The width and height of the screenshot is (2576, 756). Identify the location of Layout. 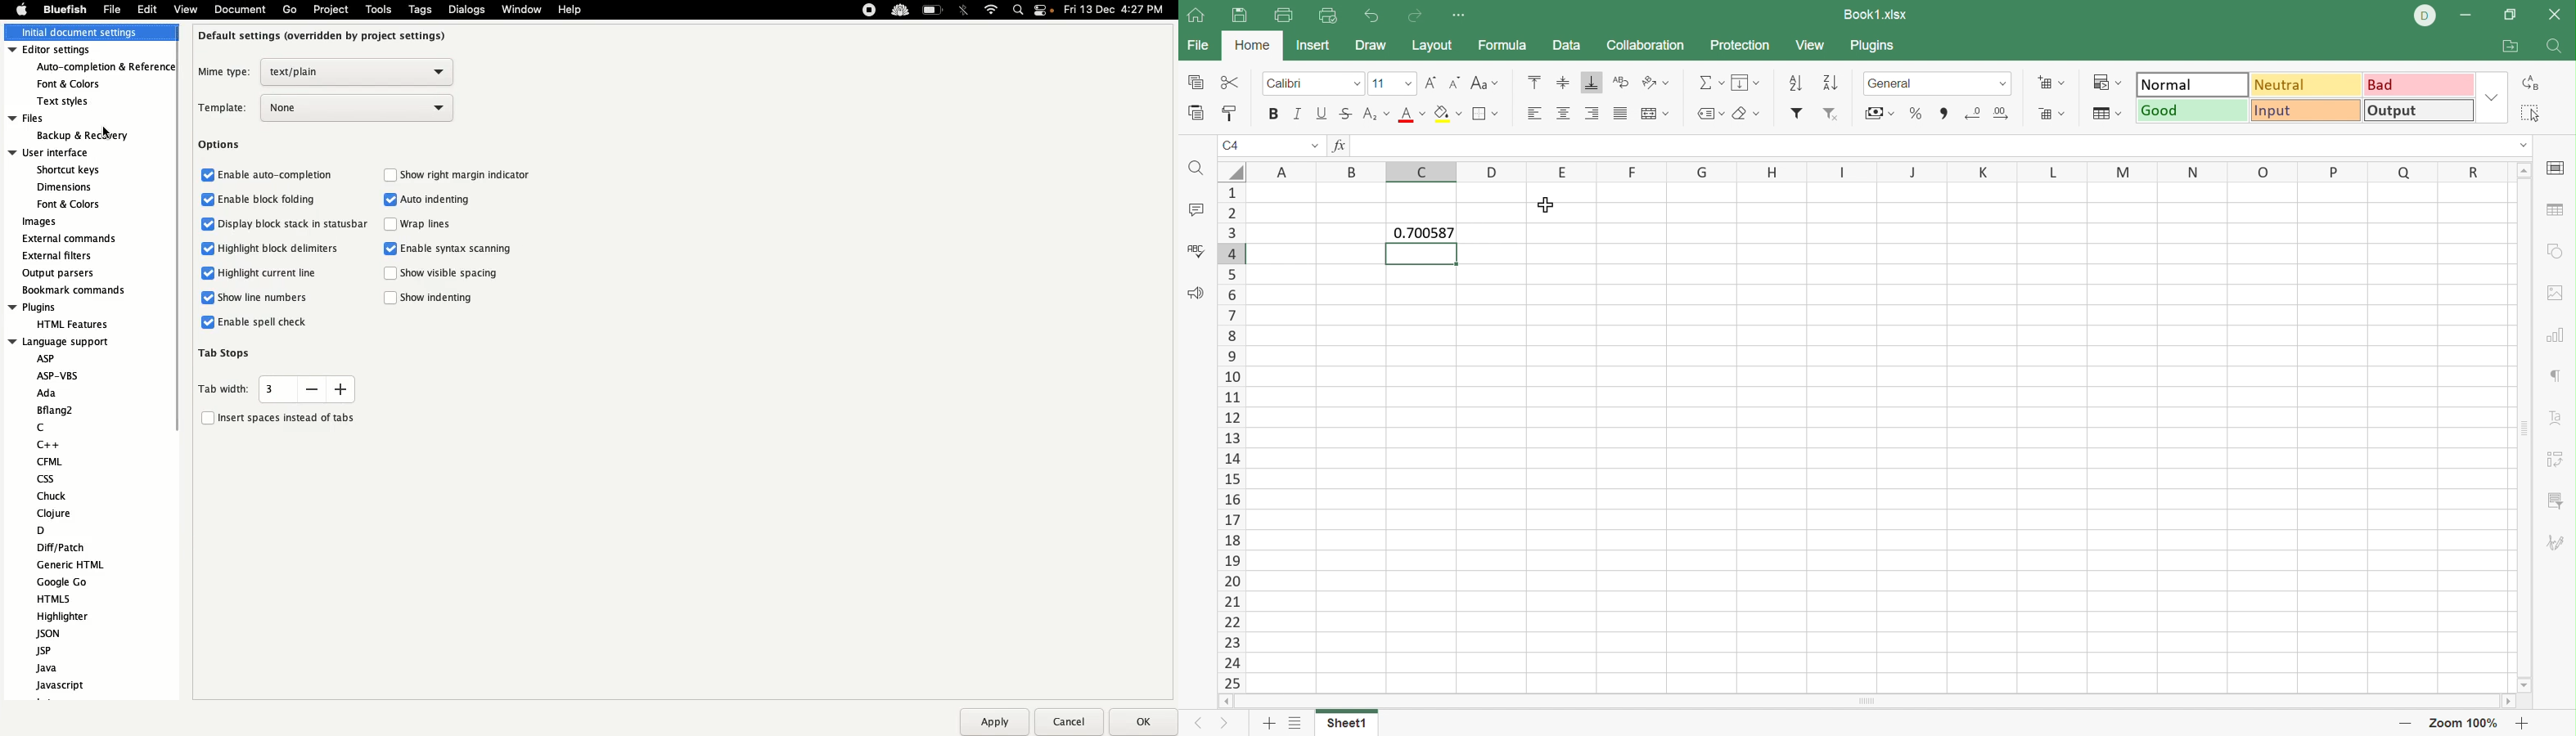
(1432, 46).